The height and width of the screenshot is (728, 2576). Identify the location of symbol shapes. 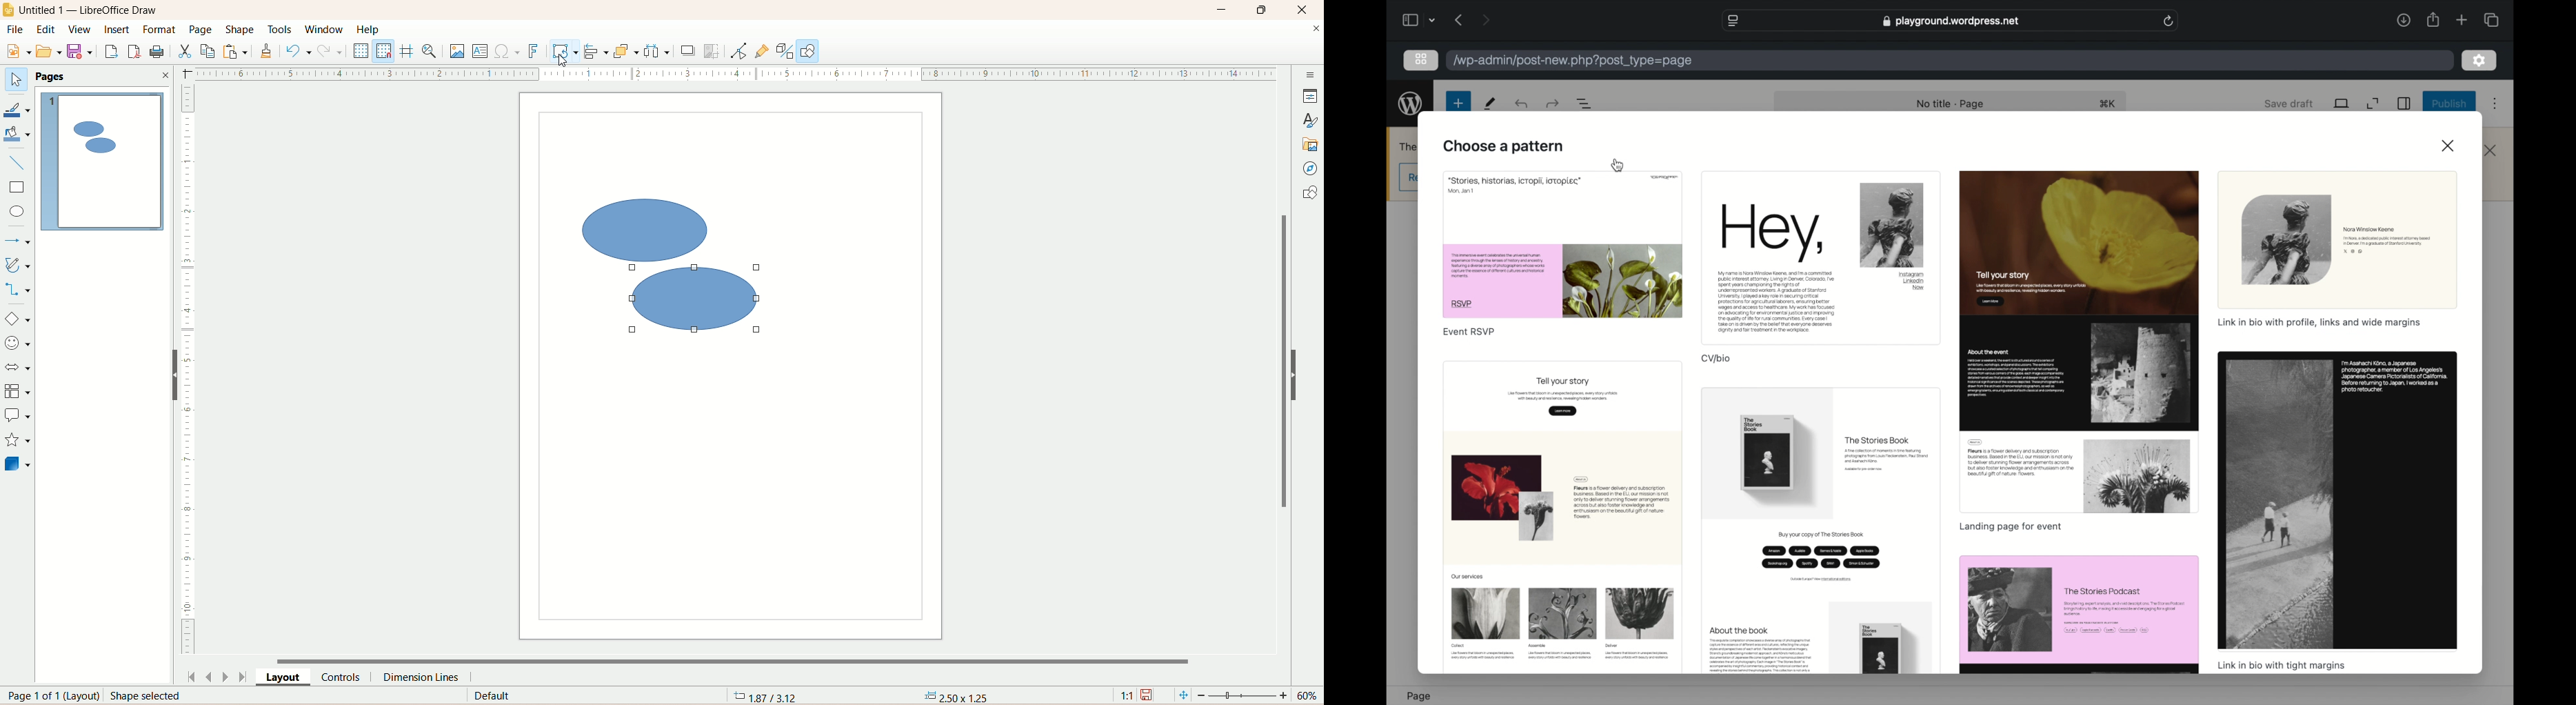
(17, 344).